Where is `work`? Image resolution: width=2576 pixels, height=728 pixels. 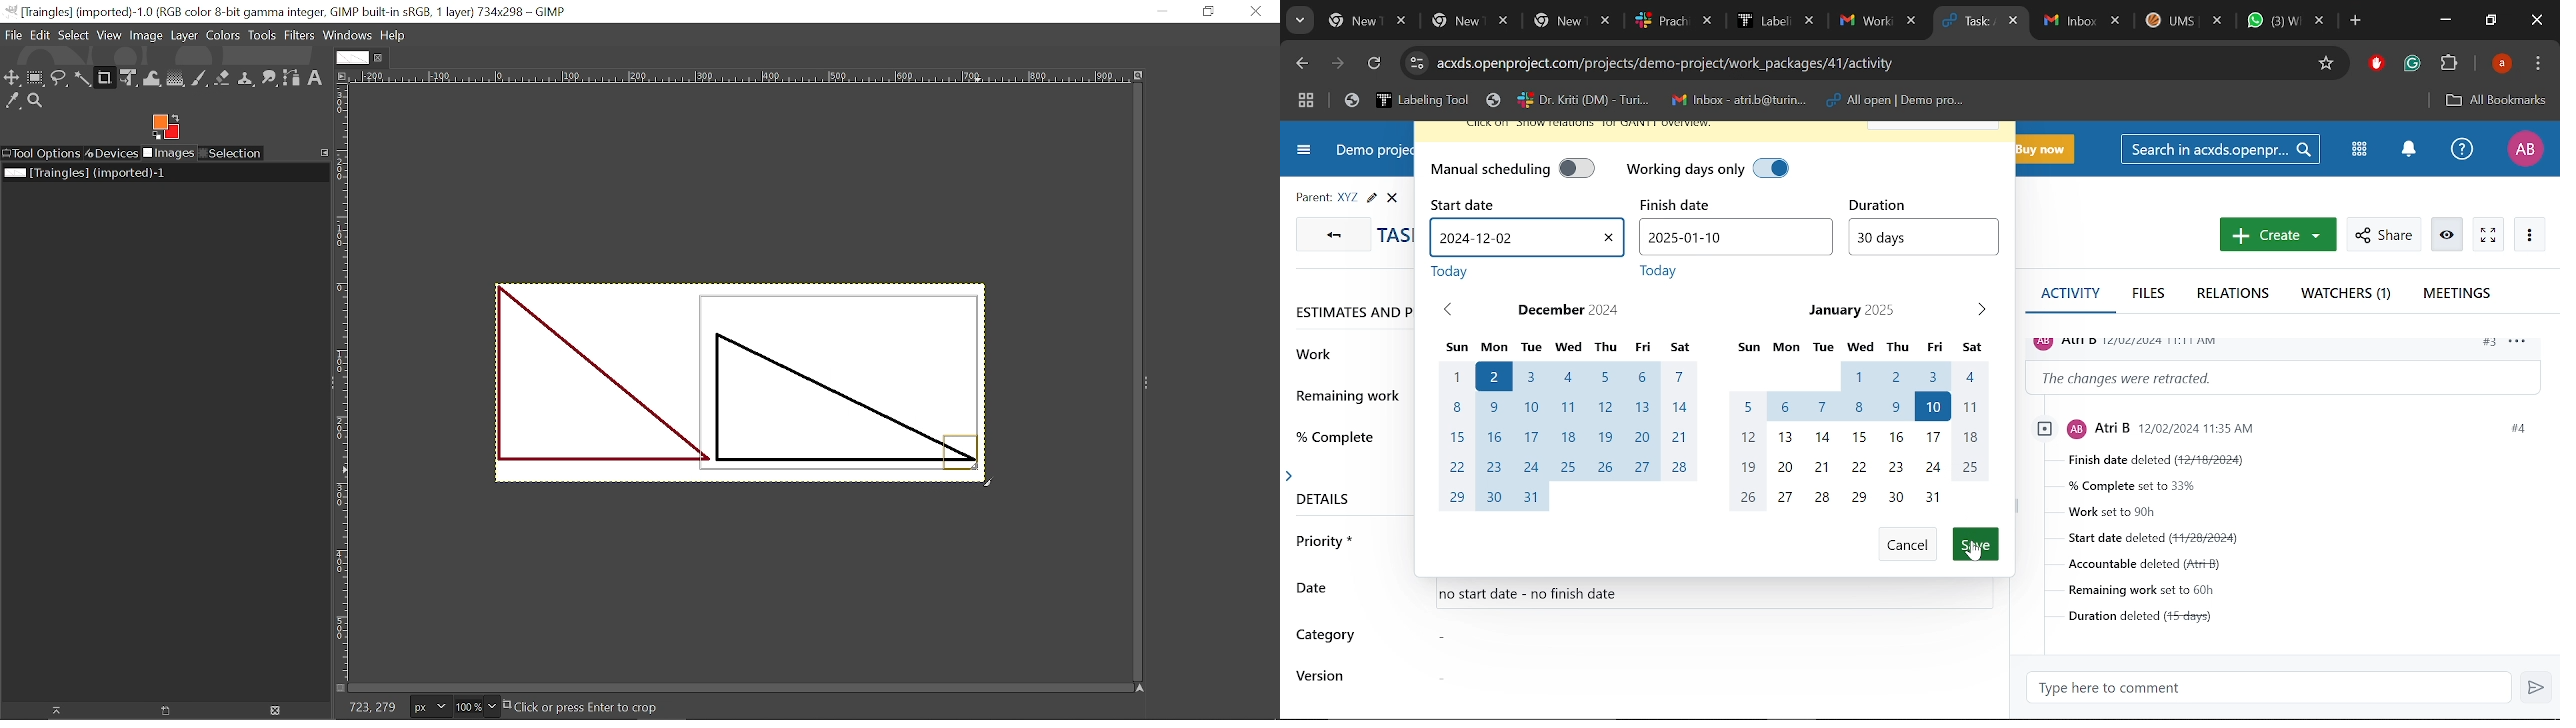
work is located at coordinates (1317, 354).